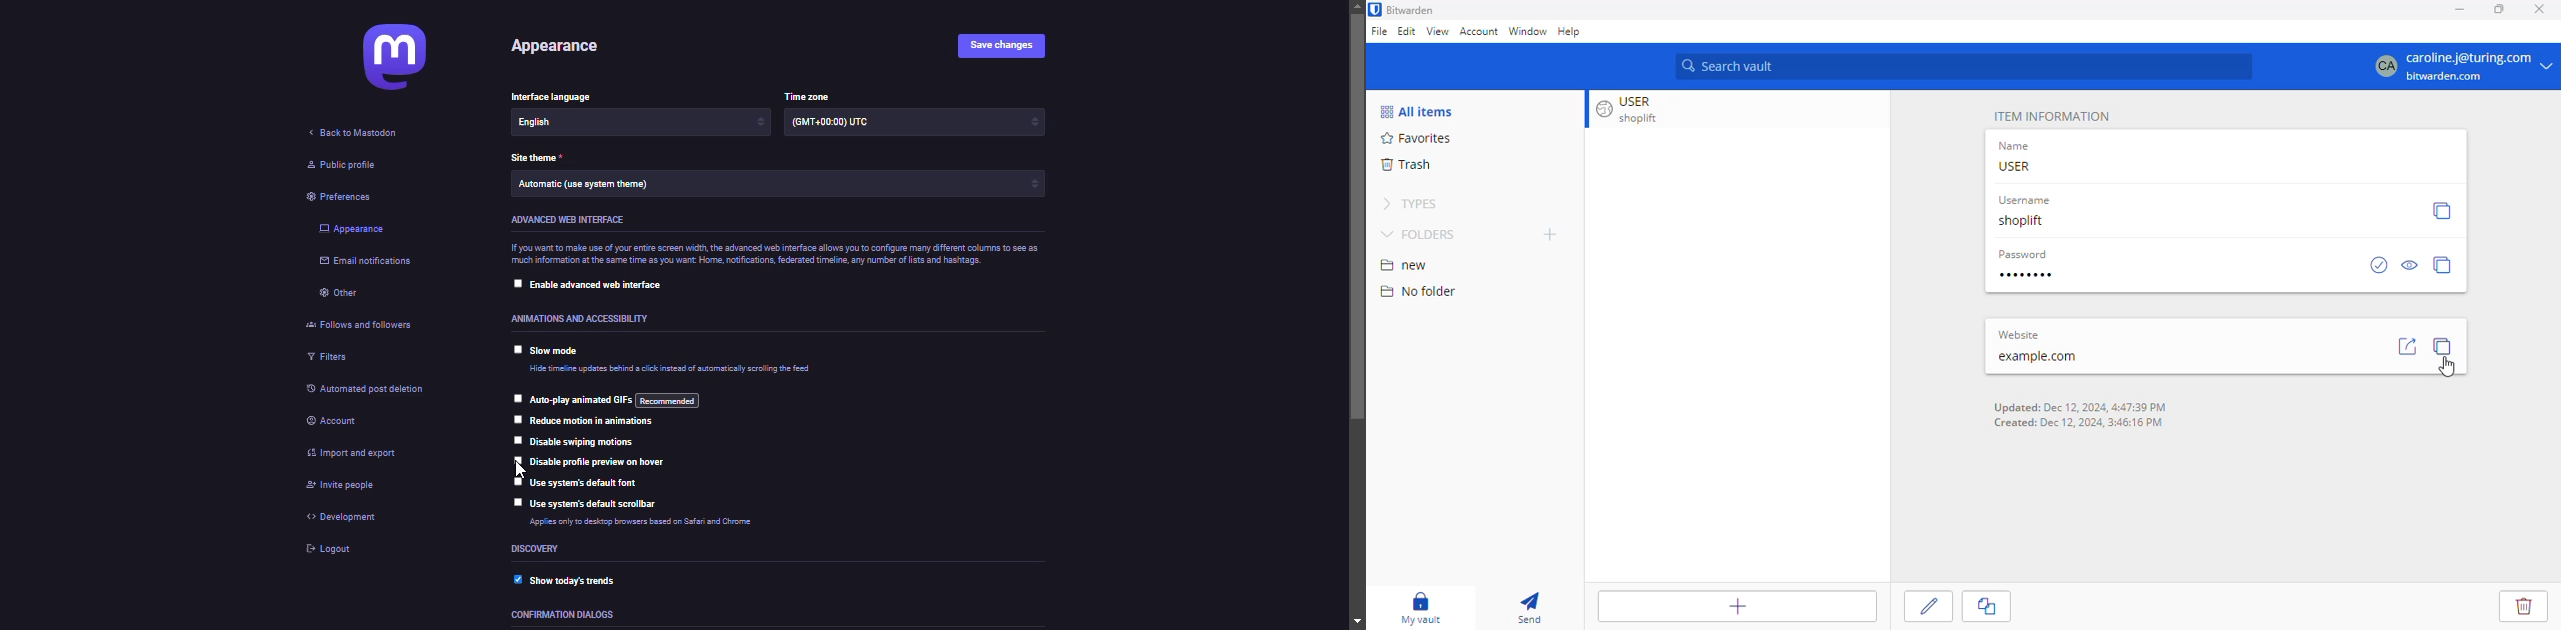 Image resolution: width=2576 pixels, height=644 pixels. What do you see at coordinates (2447, 367) in the screenshot?
I see `cursor` at bounding box center [2447, 367].